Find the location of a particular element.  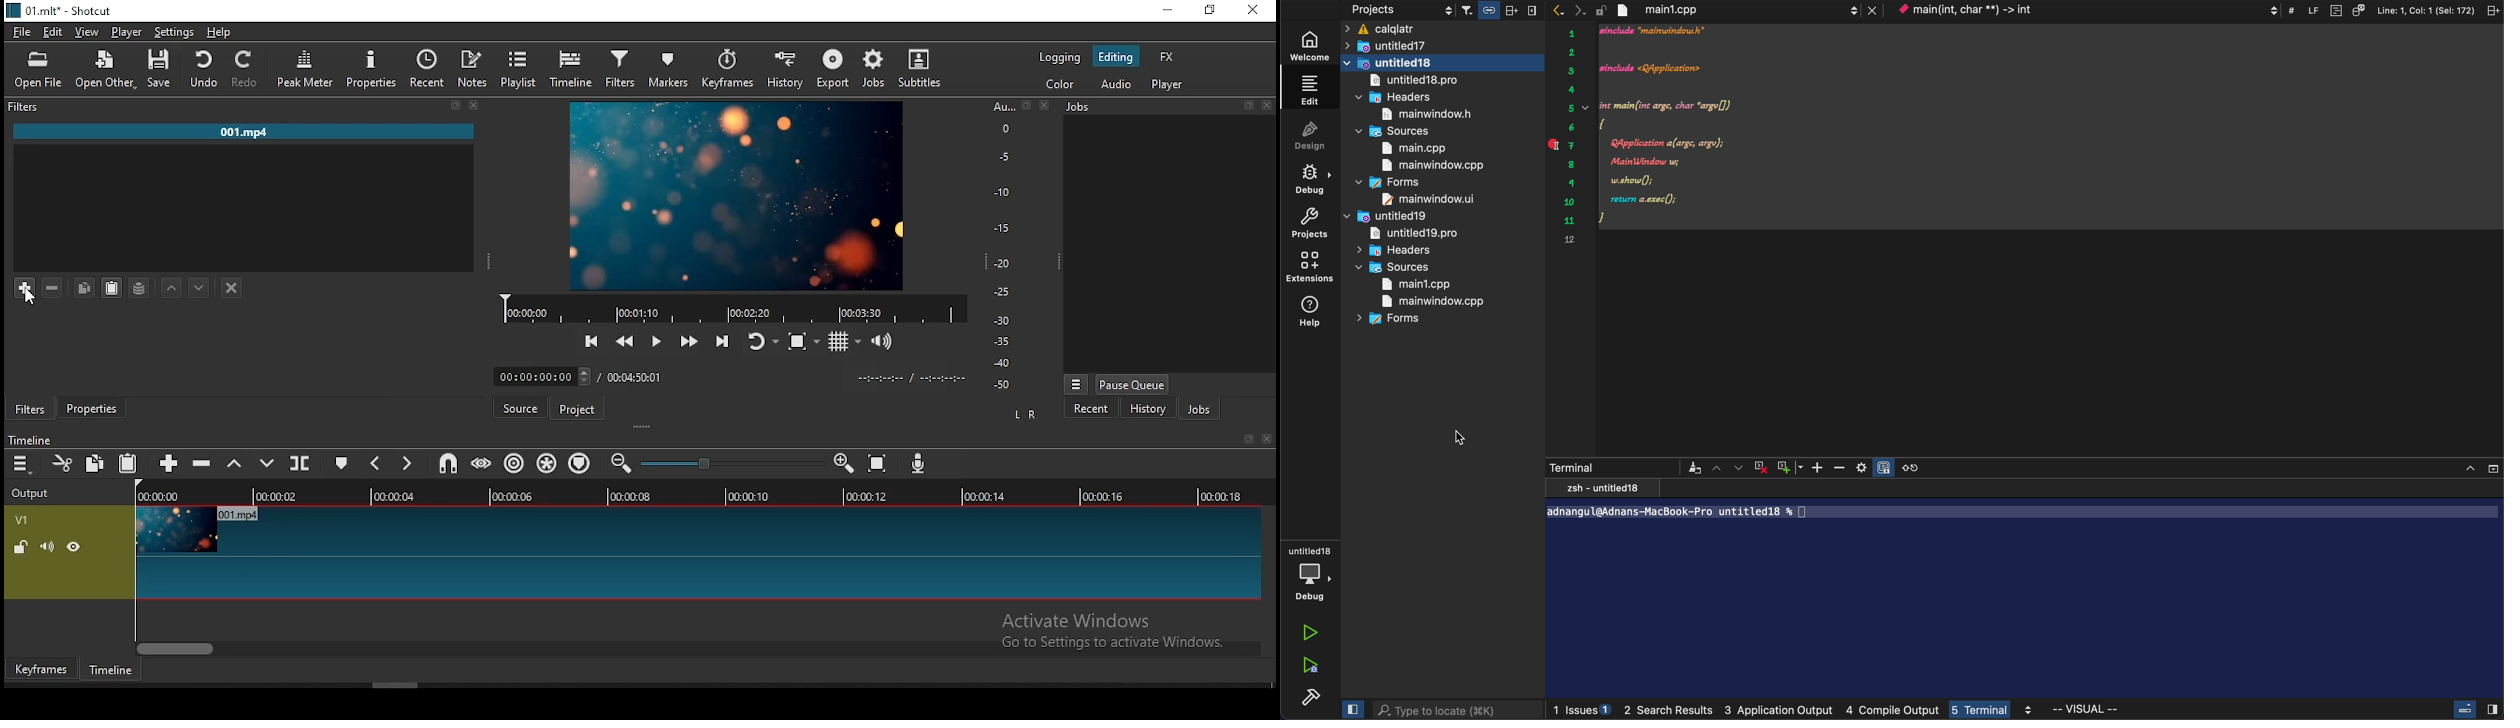

scrub while dragging is located at coordinates (483, 462).